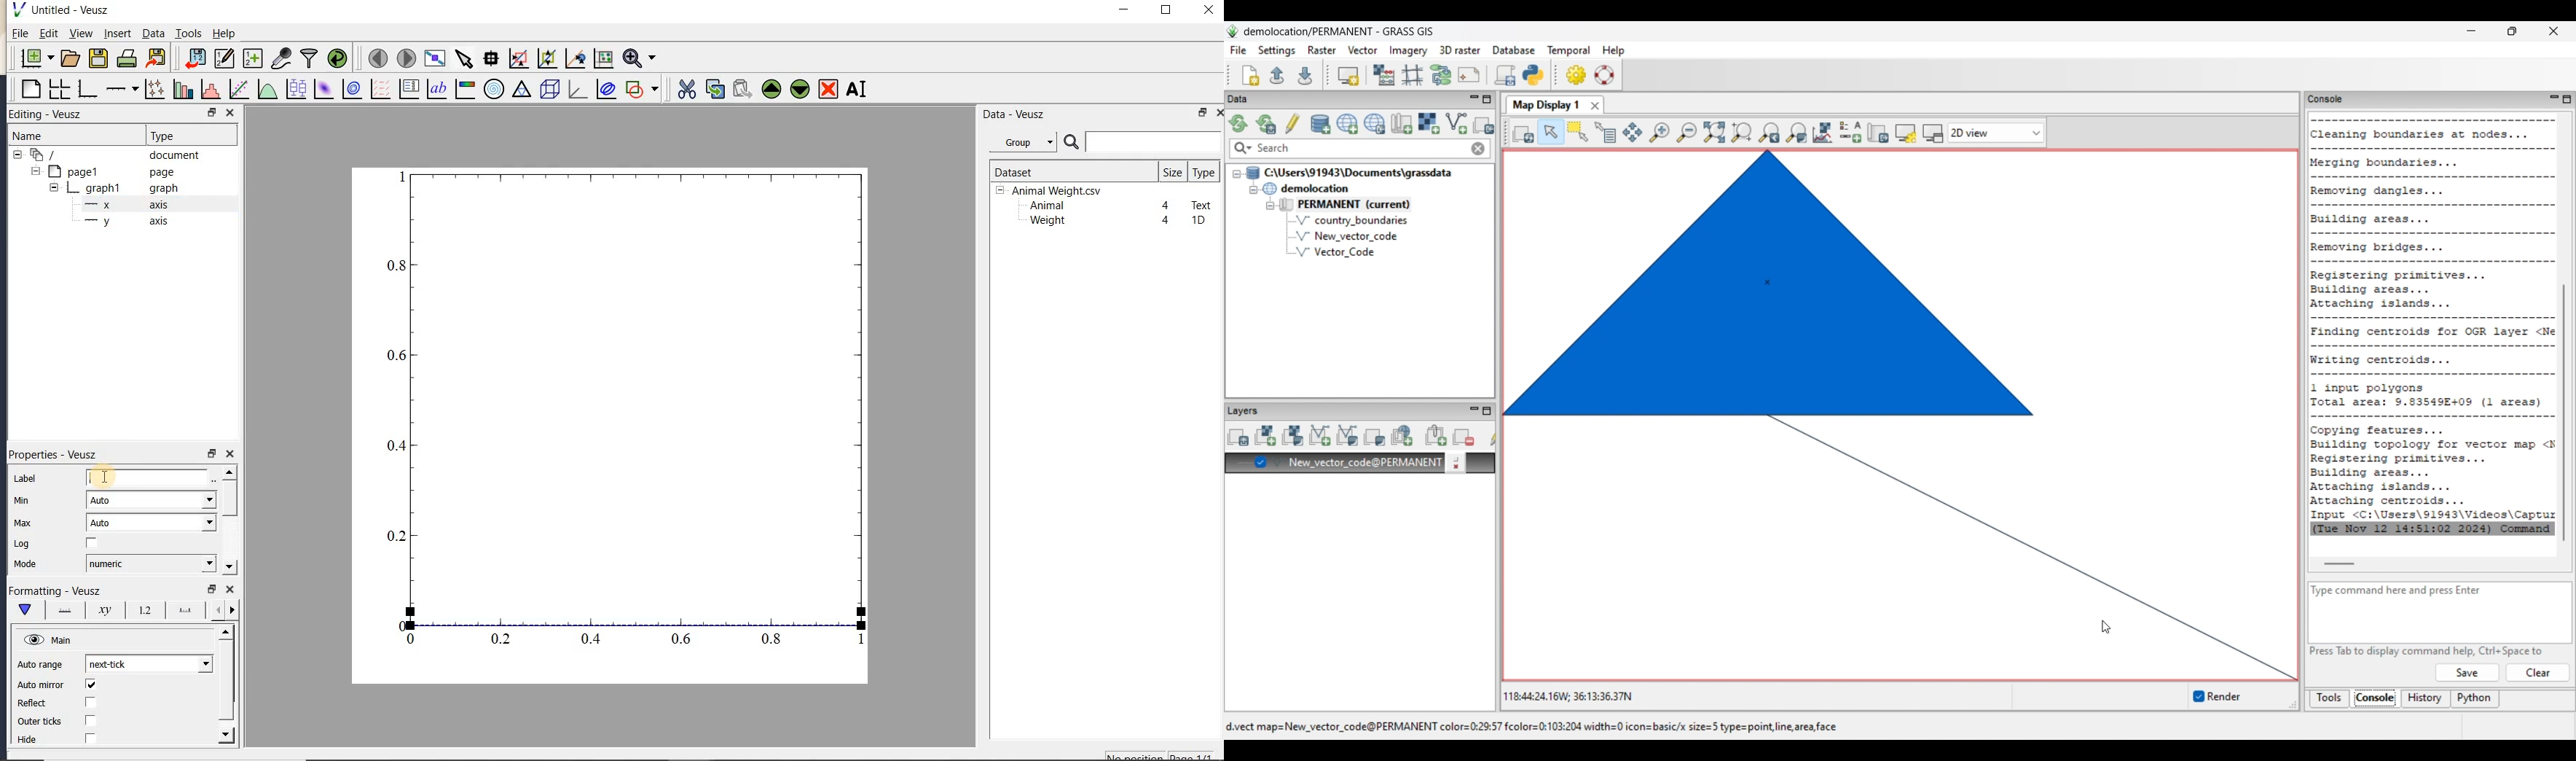 The image size is (2576, 784). What do you see at coordinates (436, 90) in the screenshot?
I see `text label` at bounding box center [436, 90].